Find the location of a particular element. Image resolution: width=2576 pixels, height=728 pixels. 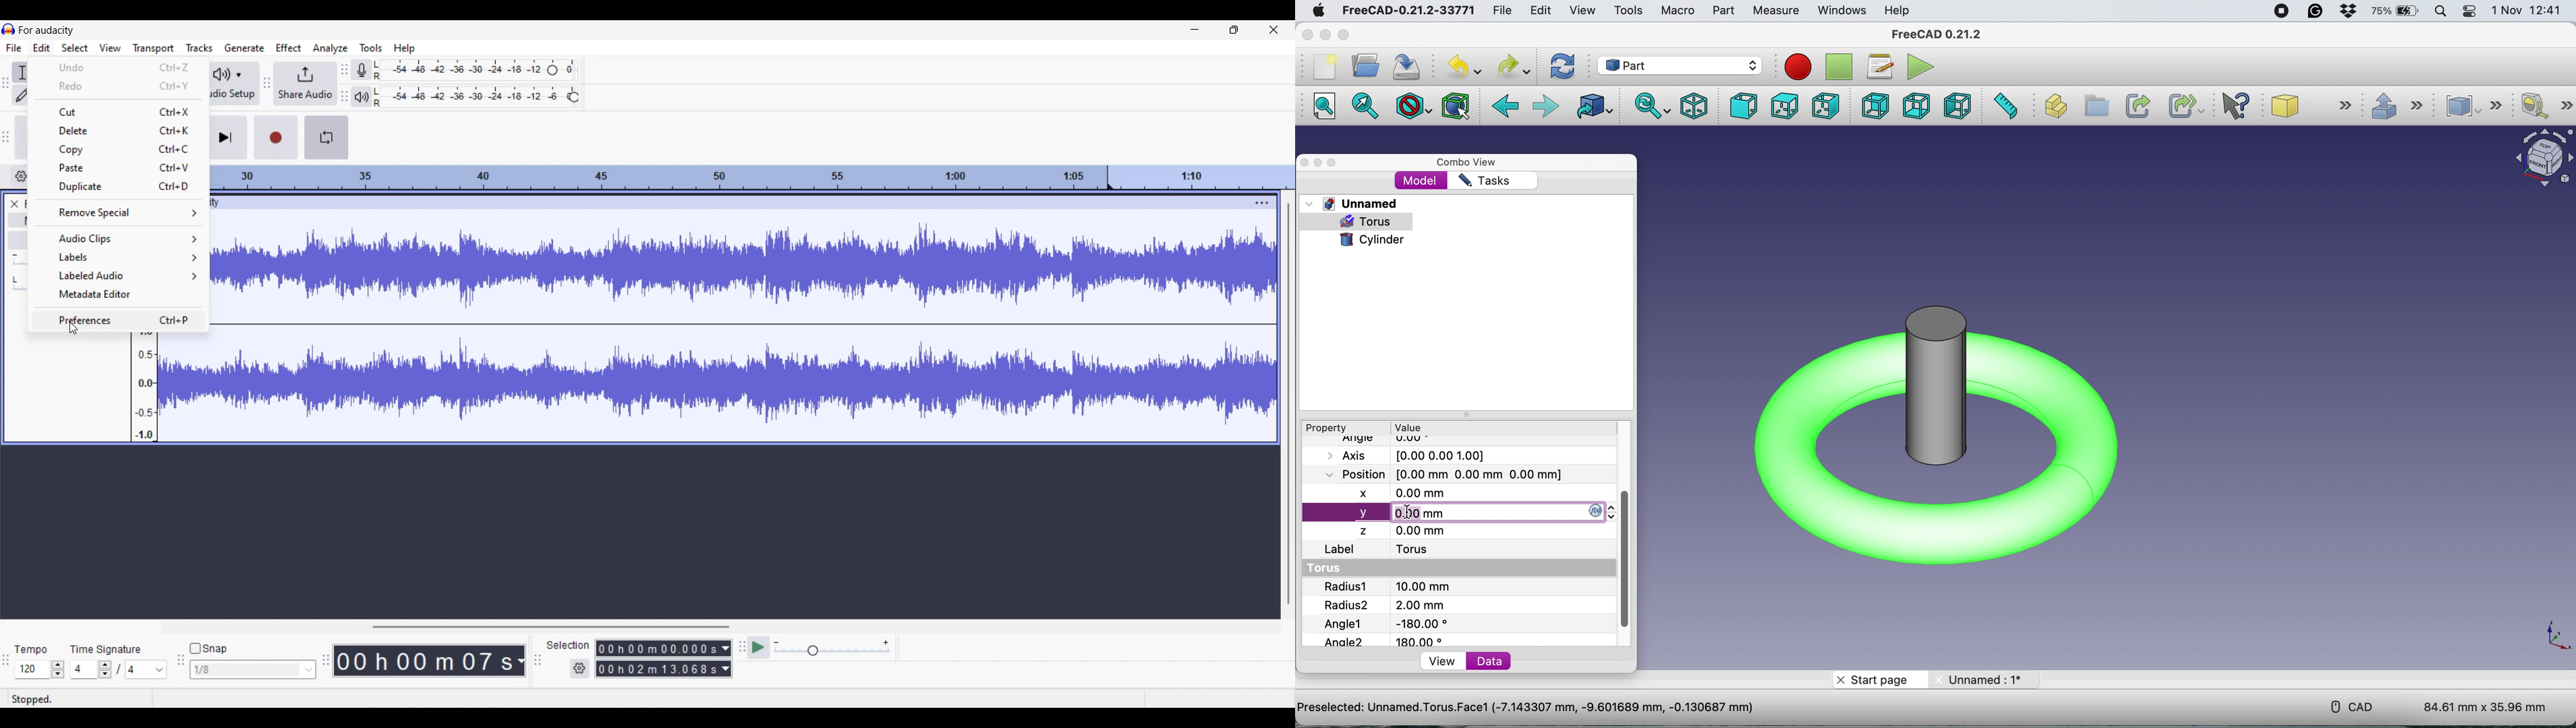

close is located at coordinates (1306, 162).